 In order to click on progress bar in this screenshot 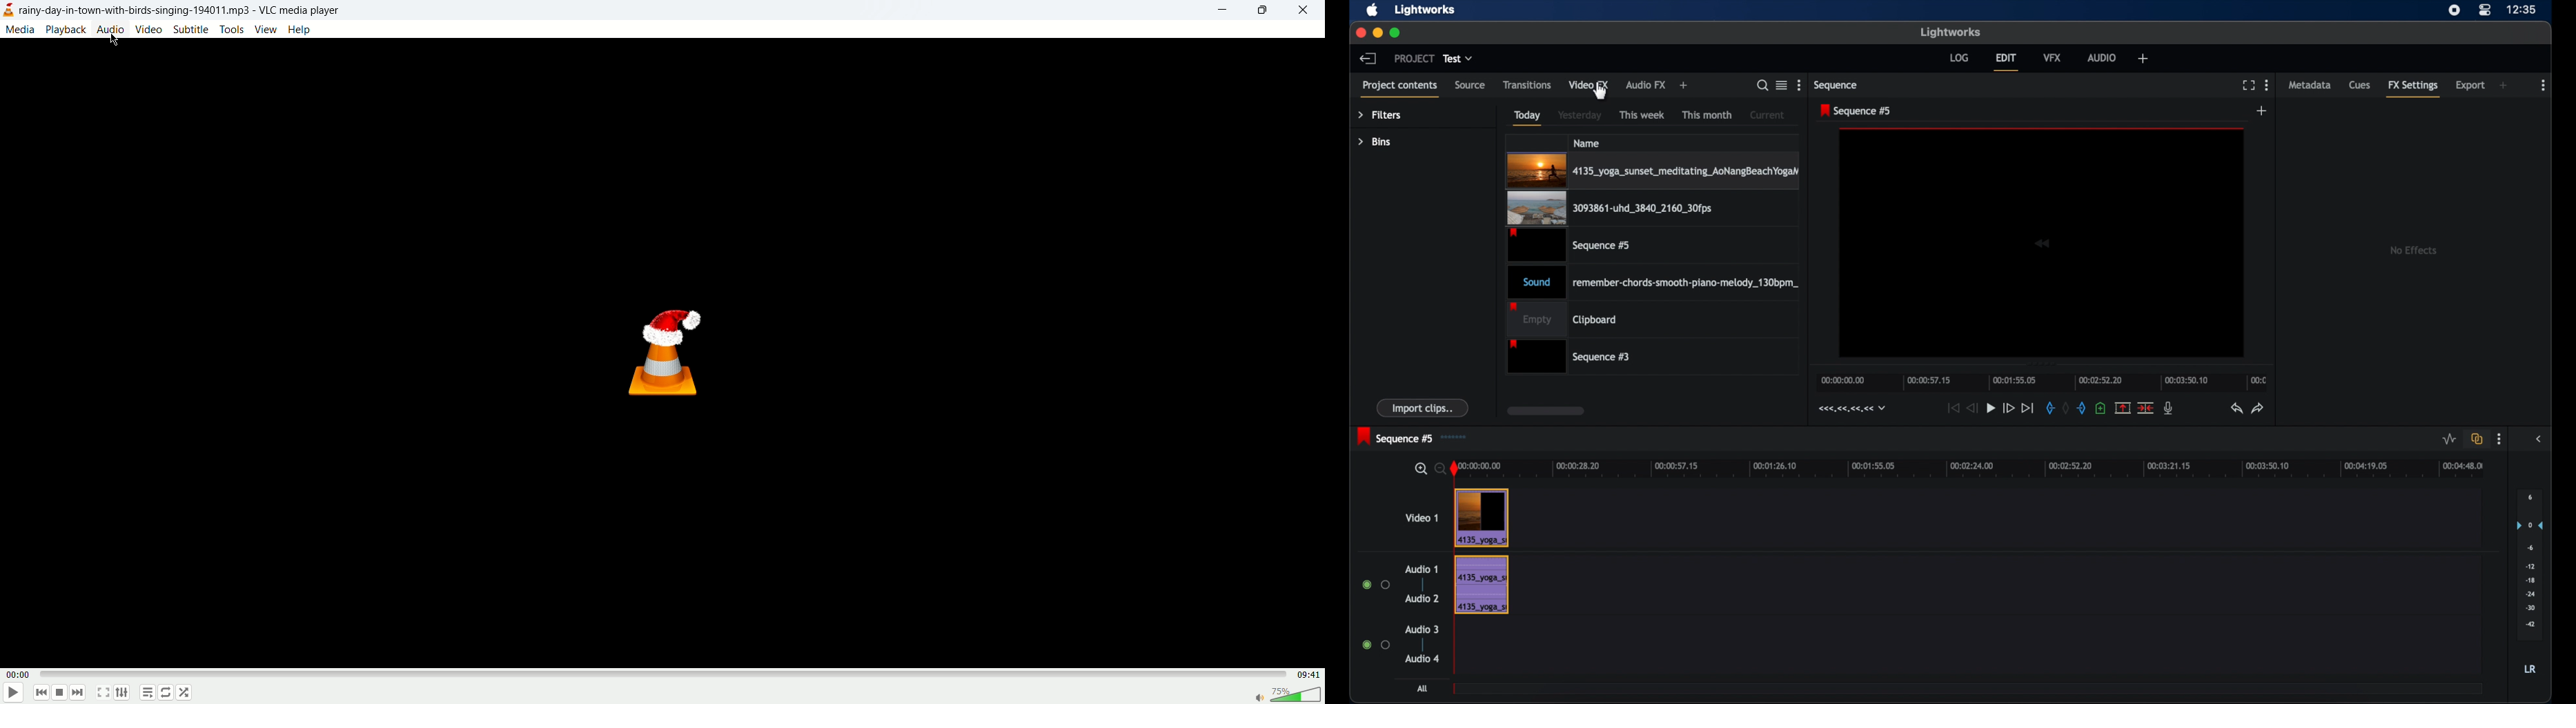, I will do `click(660, 674)`.